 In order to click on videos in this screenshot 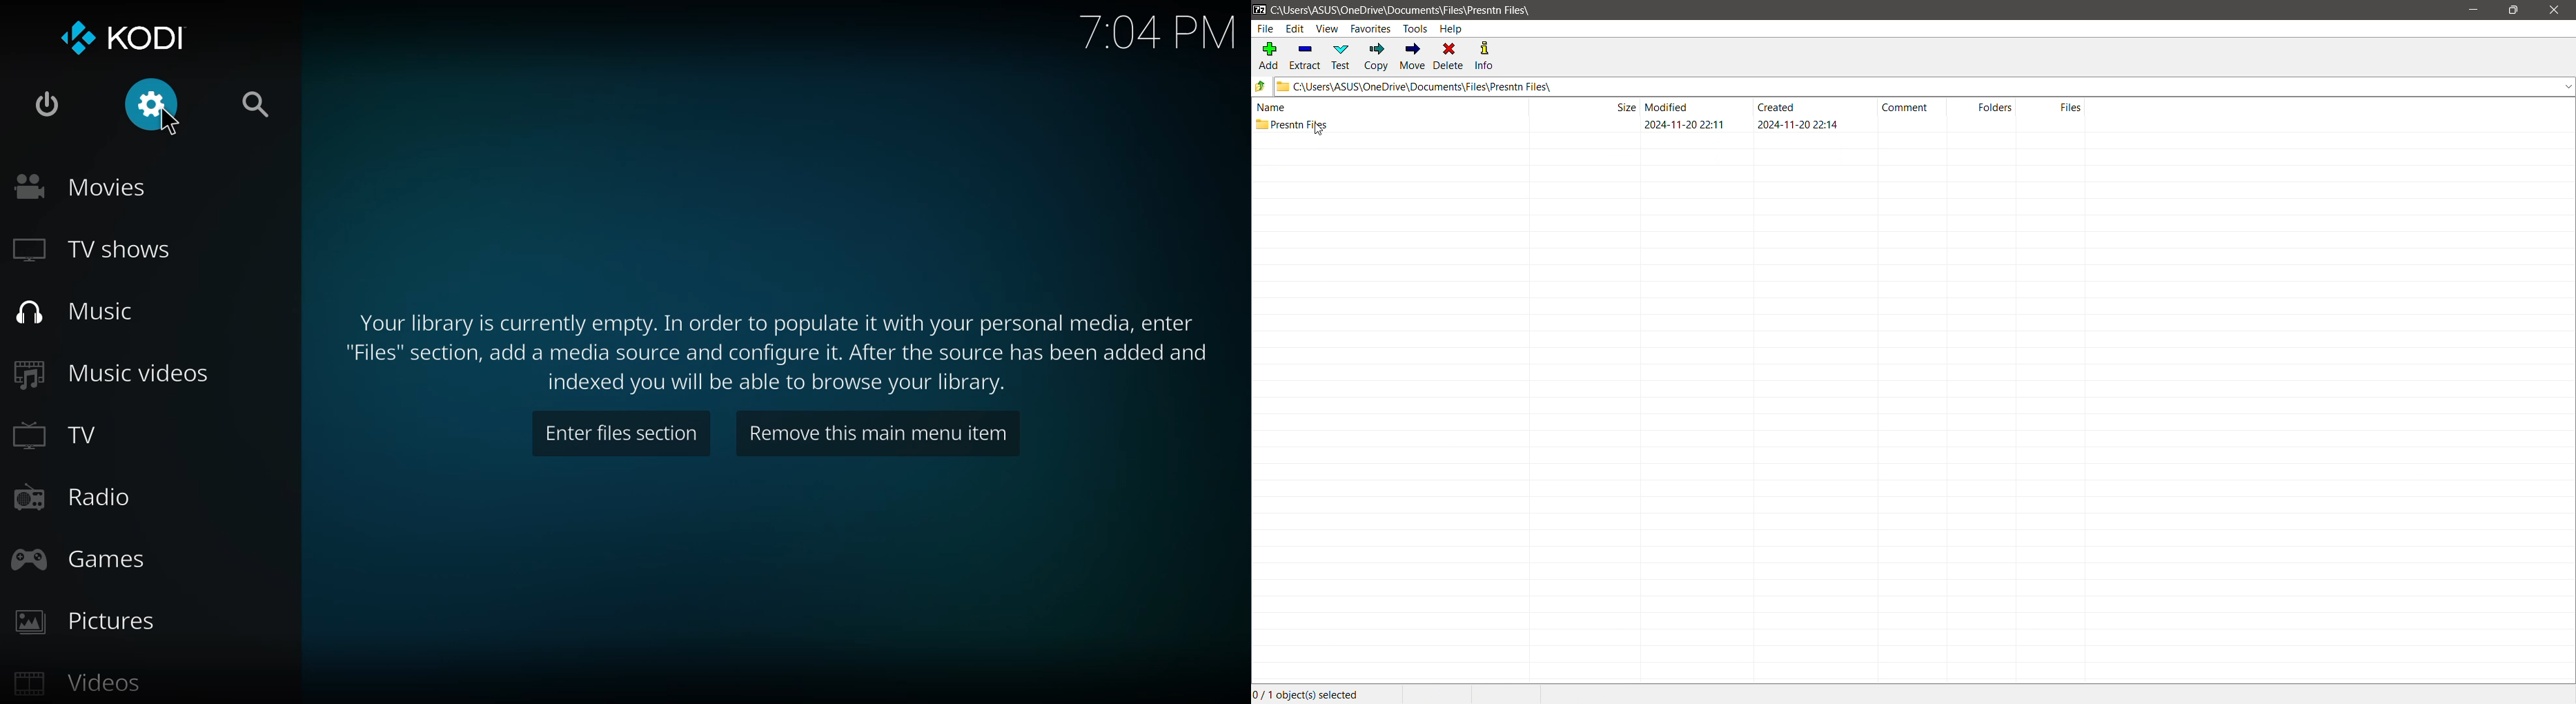, I will do `click(84, 685)`.